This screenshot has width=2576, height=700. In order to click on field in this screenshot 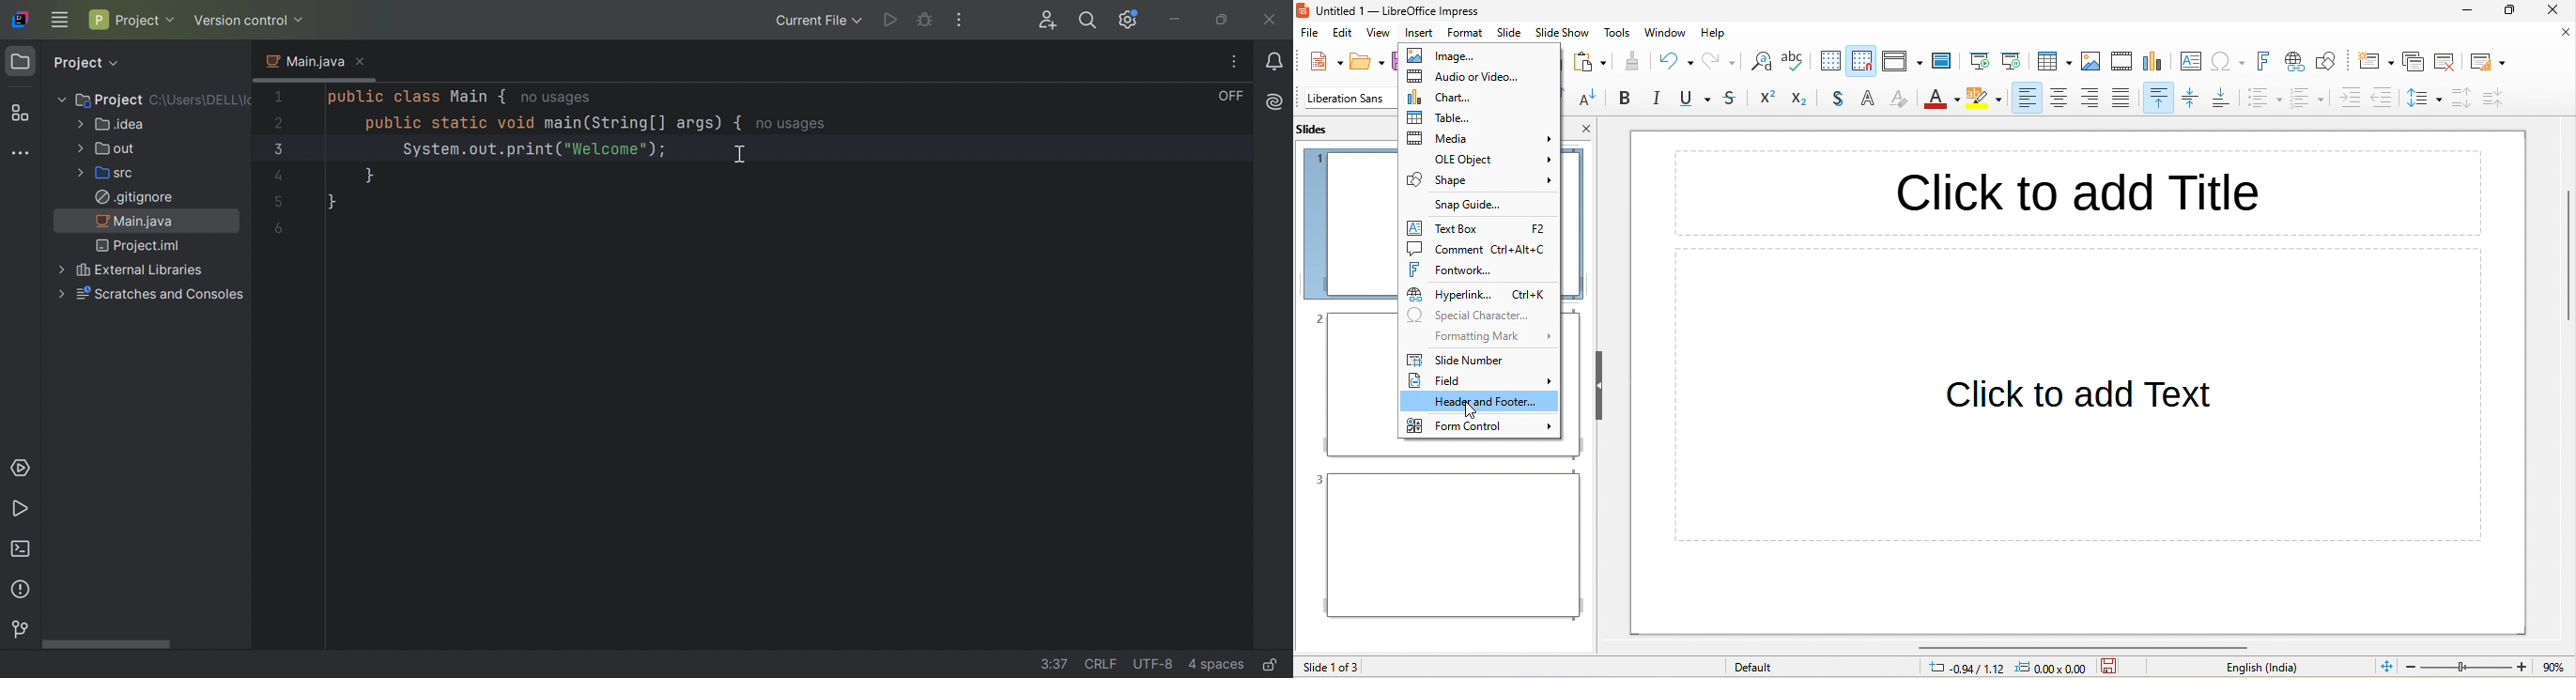, I will do `click(1482, 380)`.